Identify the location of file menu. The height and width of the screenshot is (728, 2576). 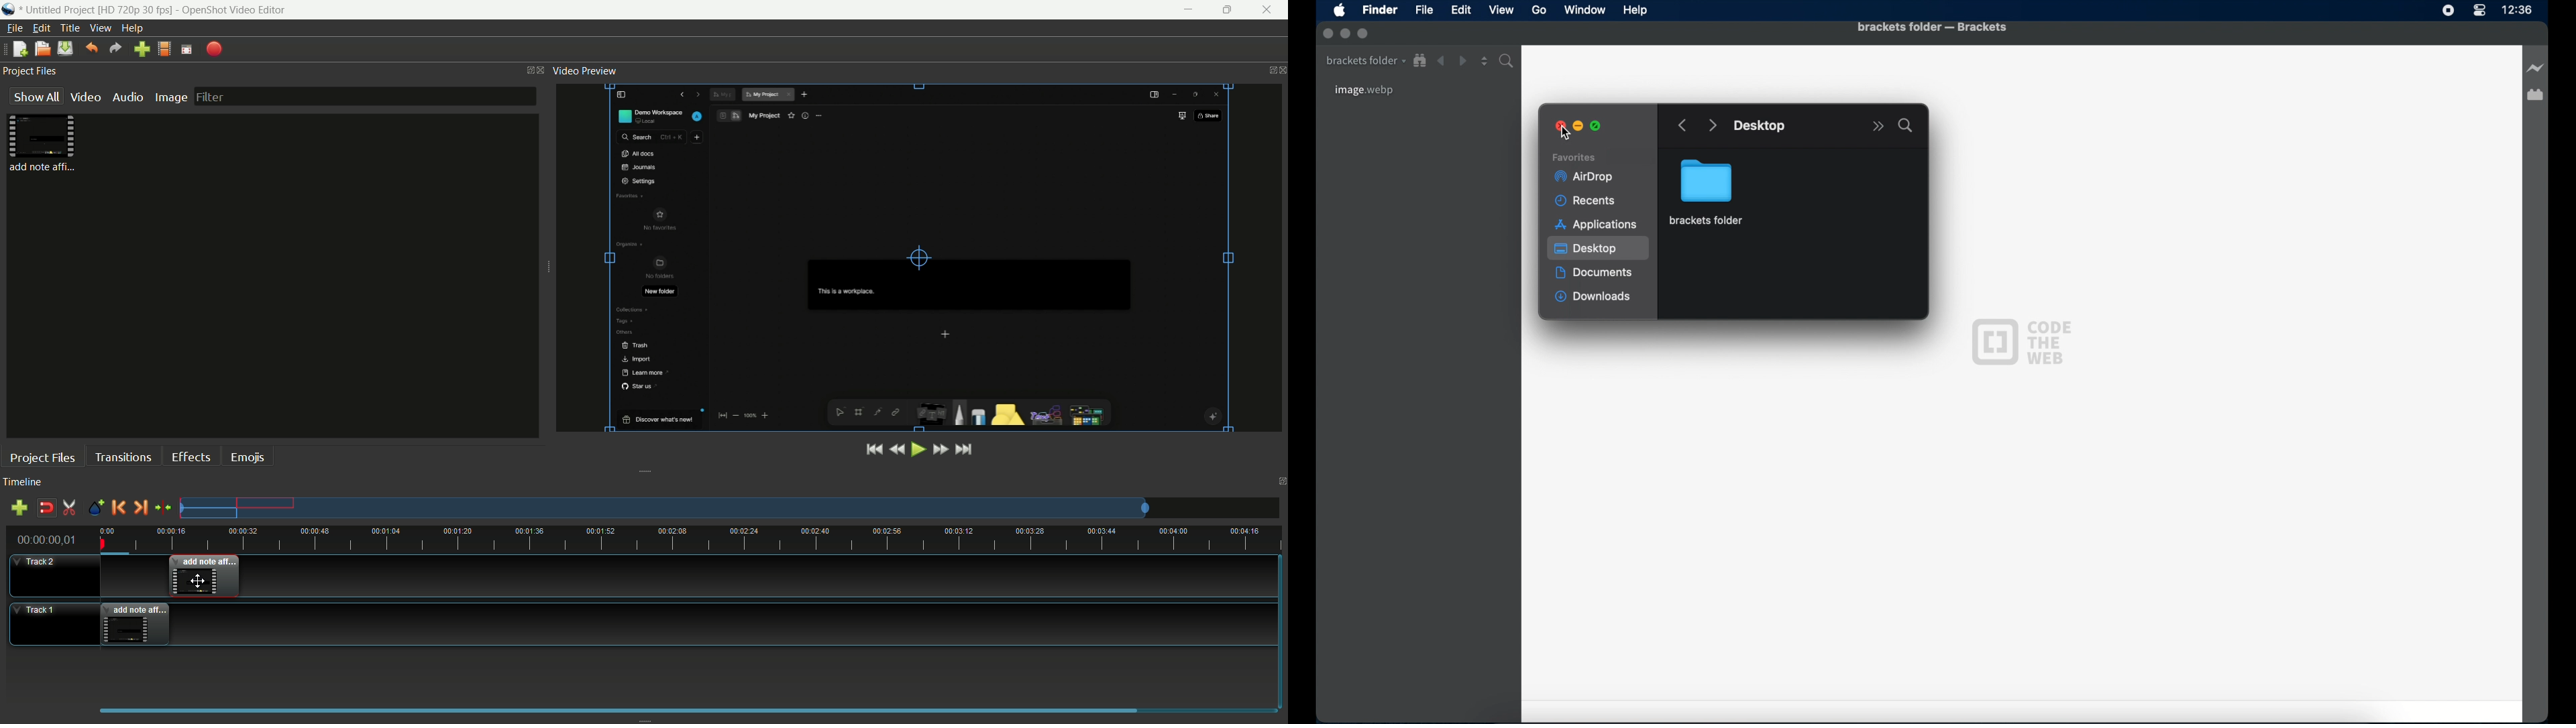
(15, 28).